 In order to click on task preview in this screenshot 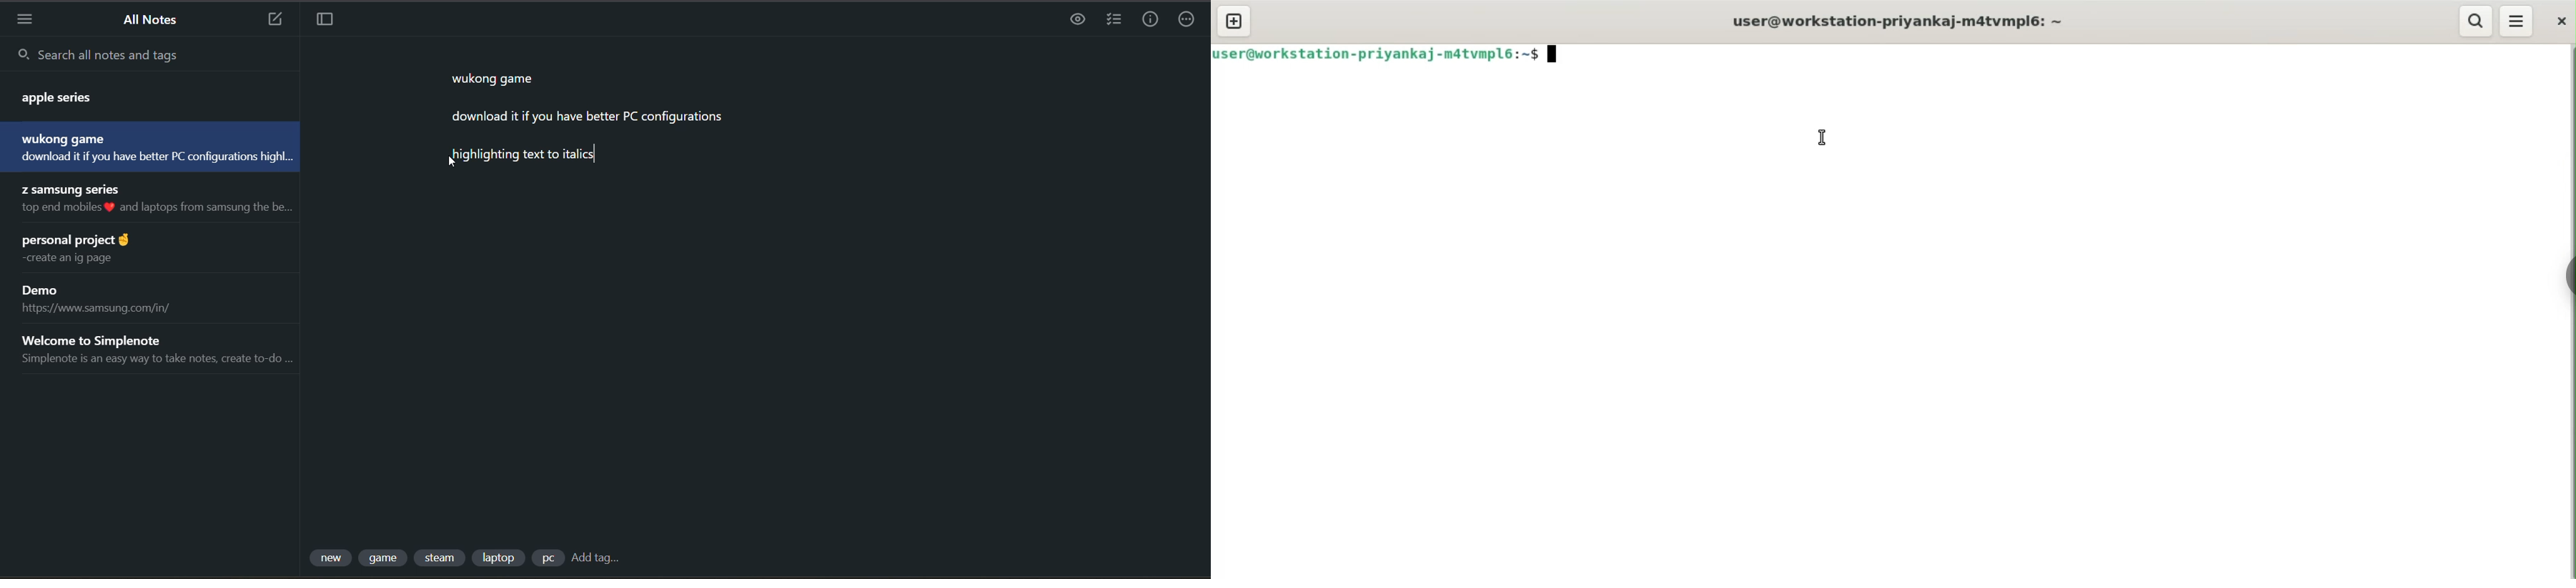, I will do `click(1080, 20)`.